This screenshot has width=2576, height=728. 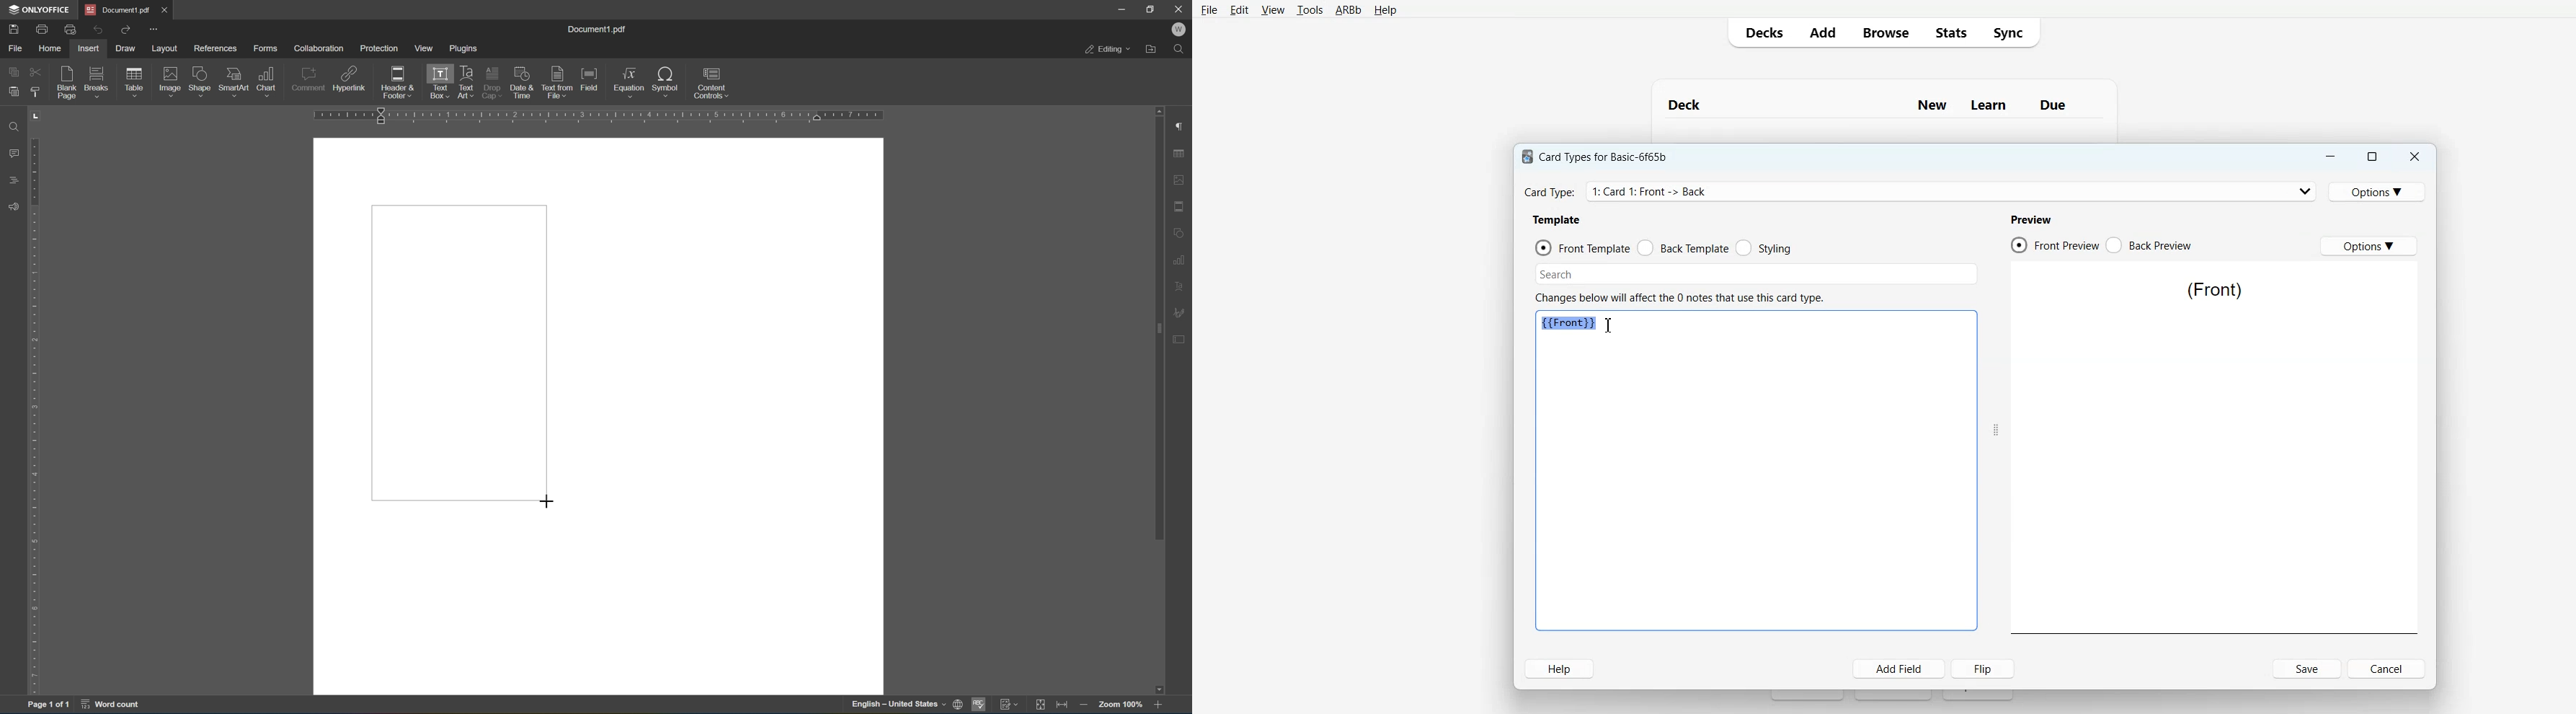 What do you see at coordinates (171, 81) in the screenshot?
I see `image` at bounding box center [171, 81].